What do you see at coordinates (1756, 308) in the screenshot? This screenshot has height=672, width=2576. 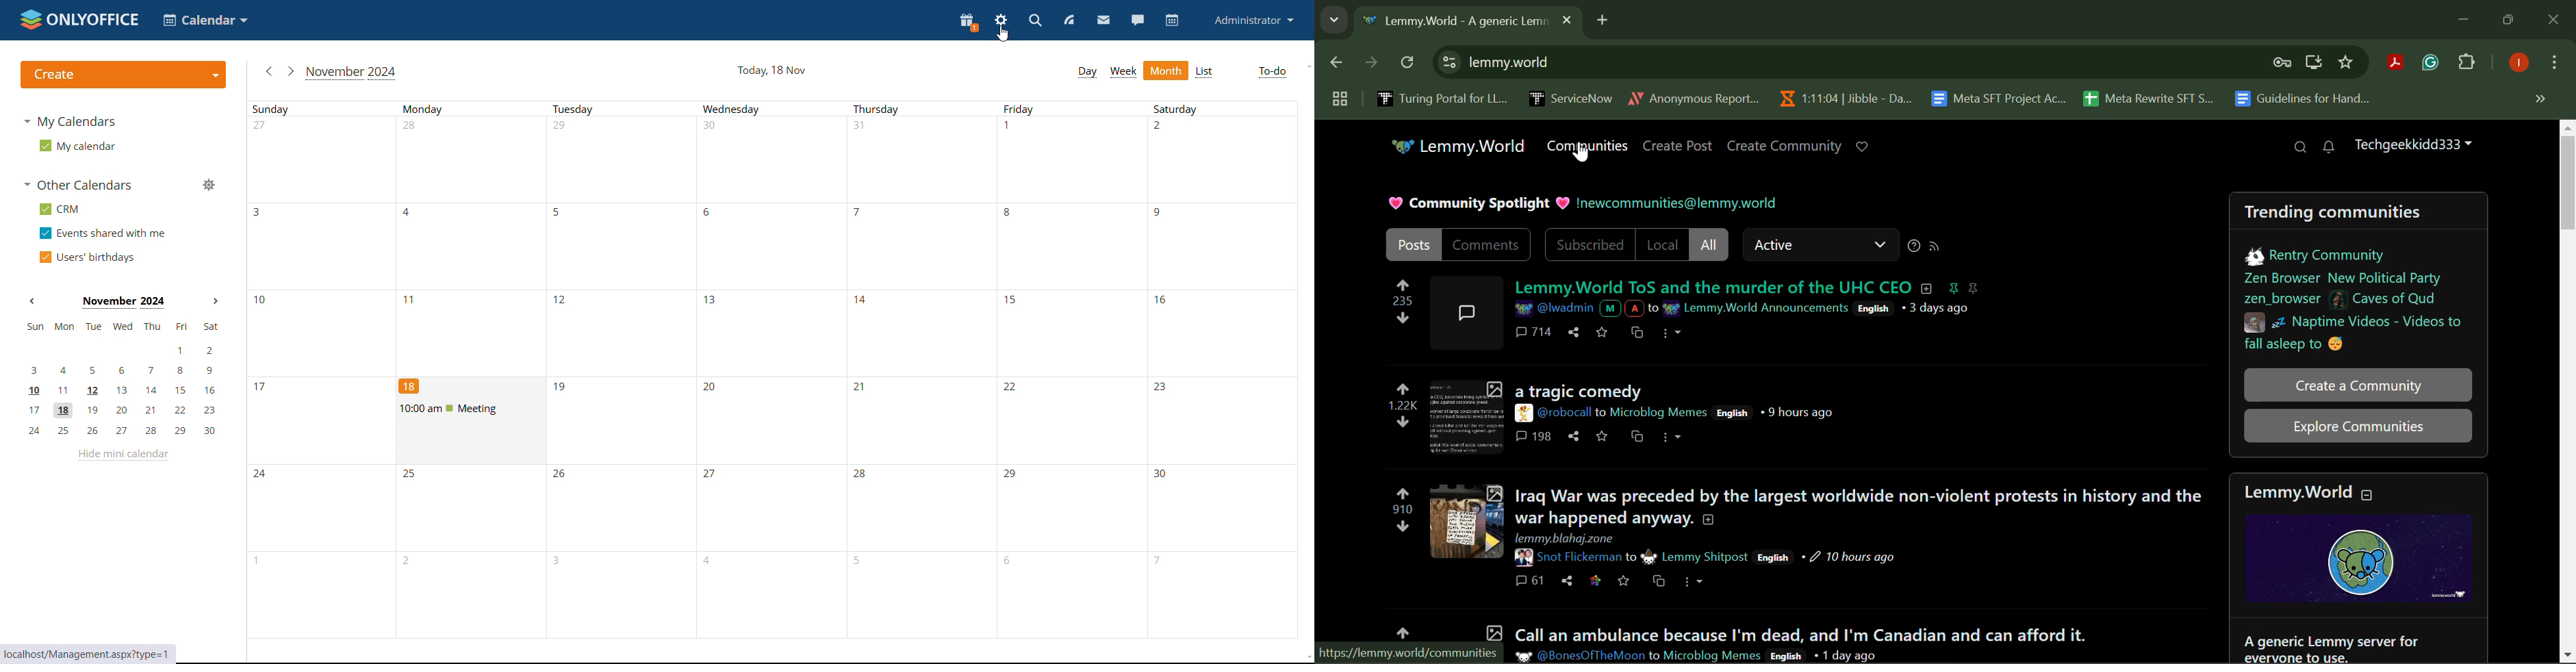 I see `Lemmy.World Announcements` at bounding box center [1756, 308].